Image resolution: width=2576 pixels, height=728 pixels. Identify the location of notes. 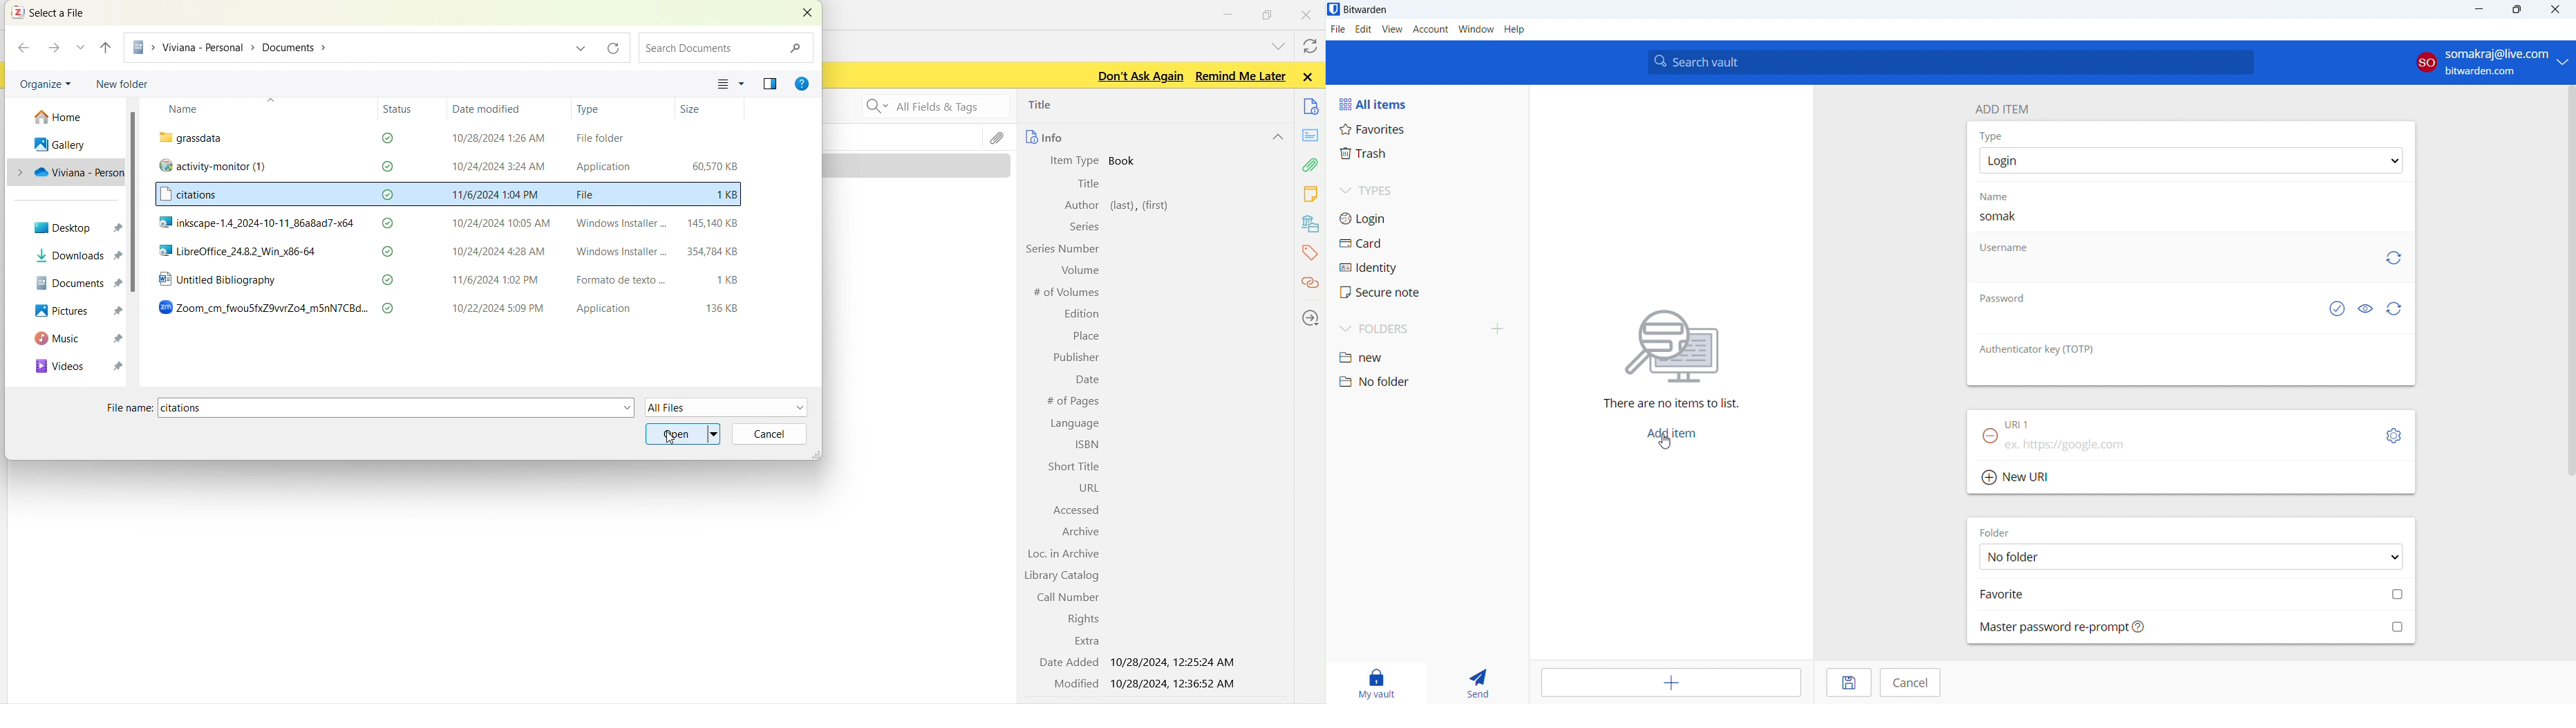
(1312, 193).